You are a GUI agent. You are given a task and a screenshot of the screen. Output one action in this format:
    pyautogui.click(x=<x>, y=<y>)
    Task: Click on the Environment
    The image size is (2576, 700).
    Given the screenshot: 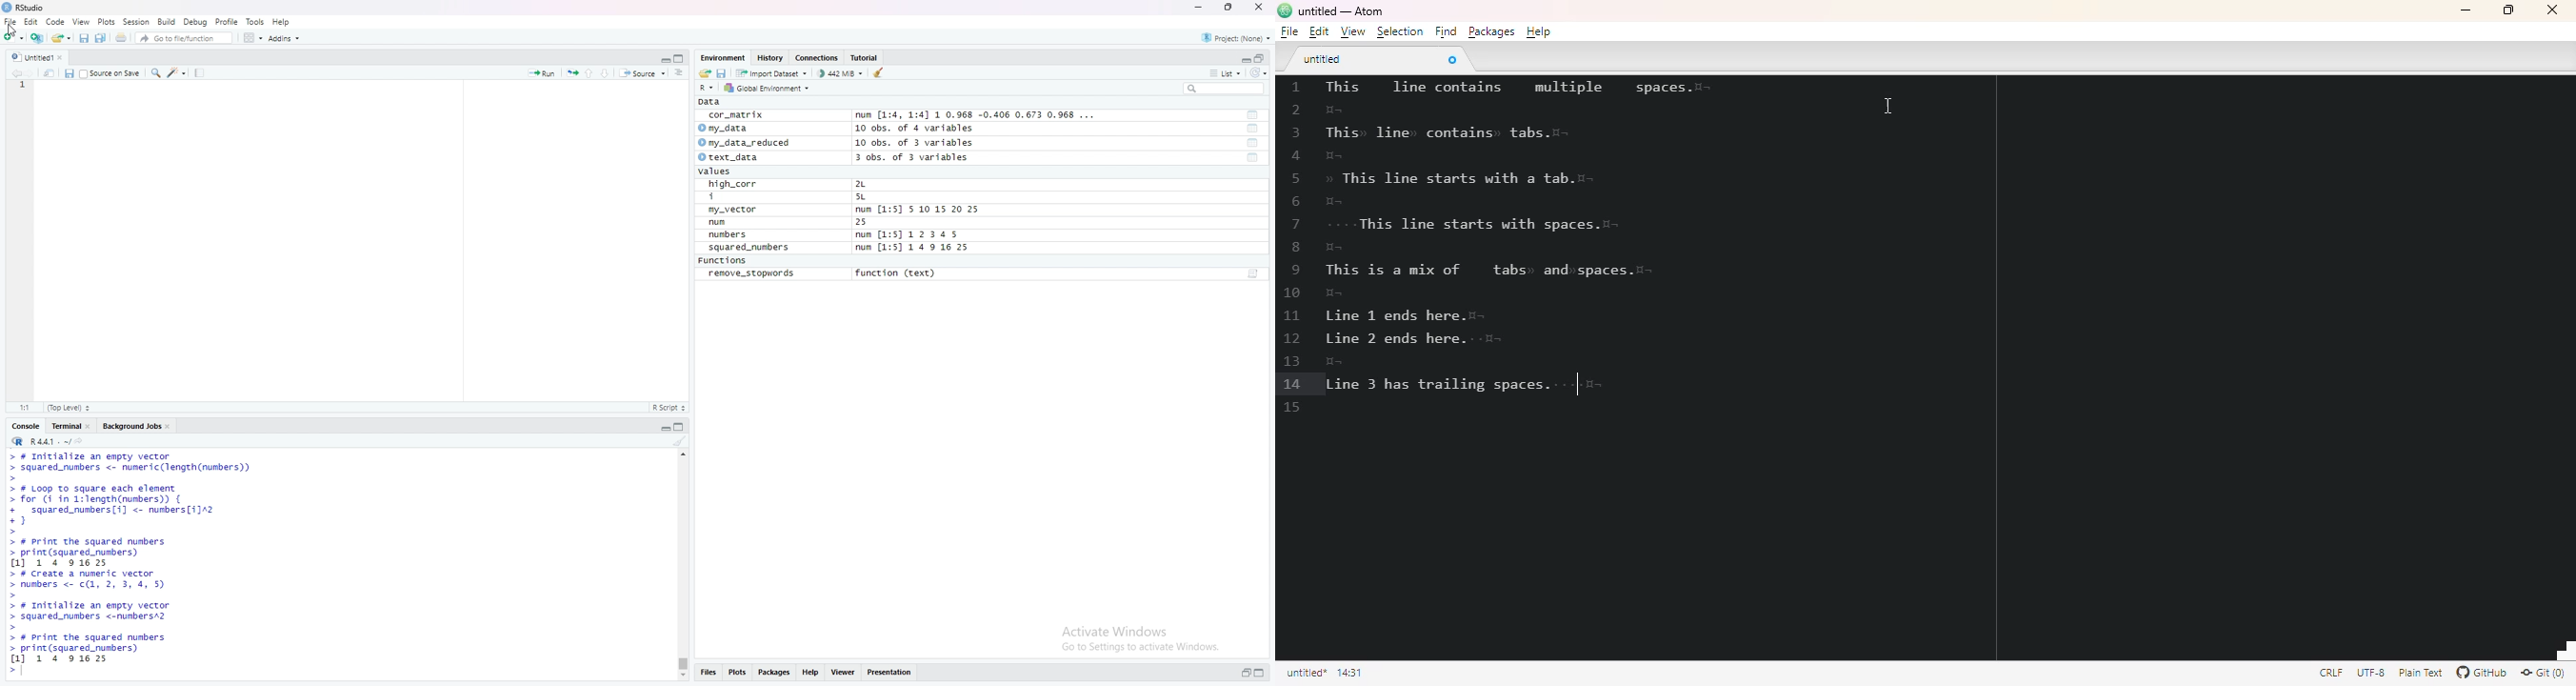 What is the action you would take?
    pyautogui.click(x=721, y=57)
    